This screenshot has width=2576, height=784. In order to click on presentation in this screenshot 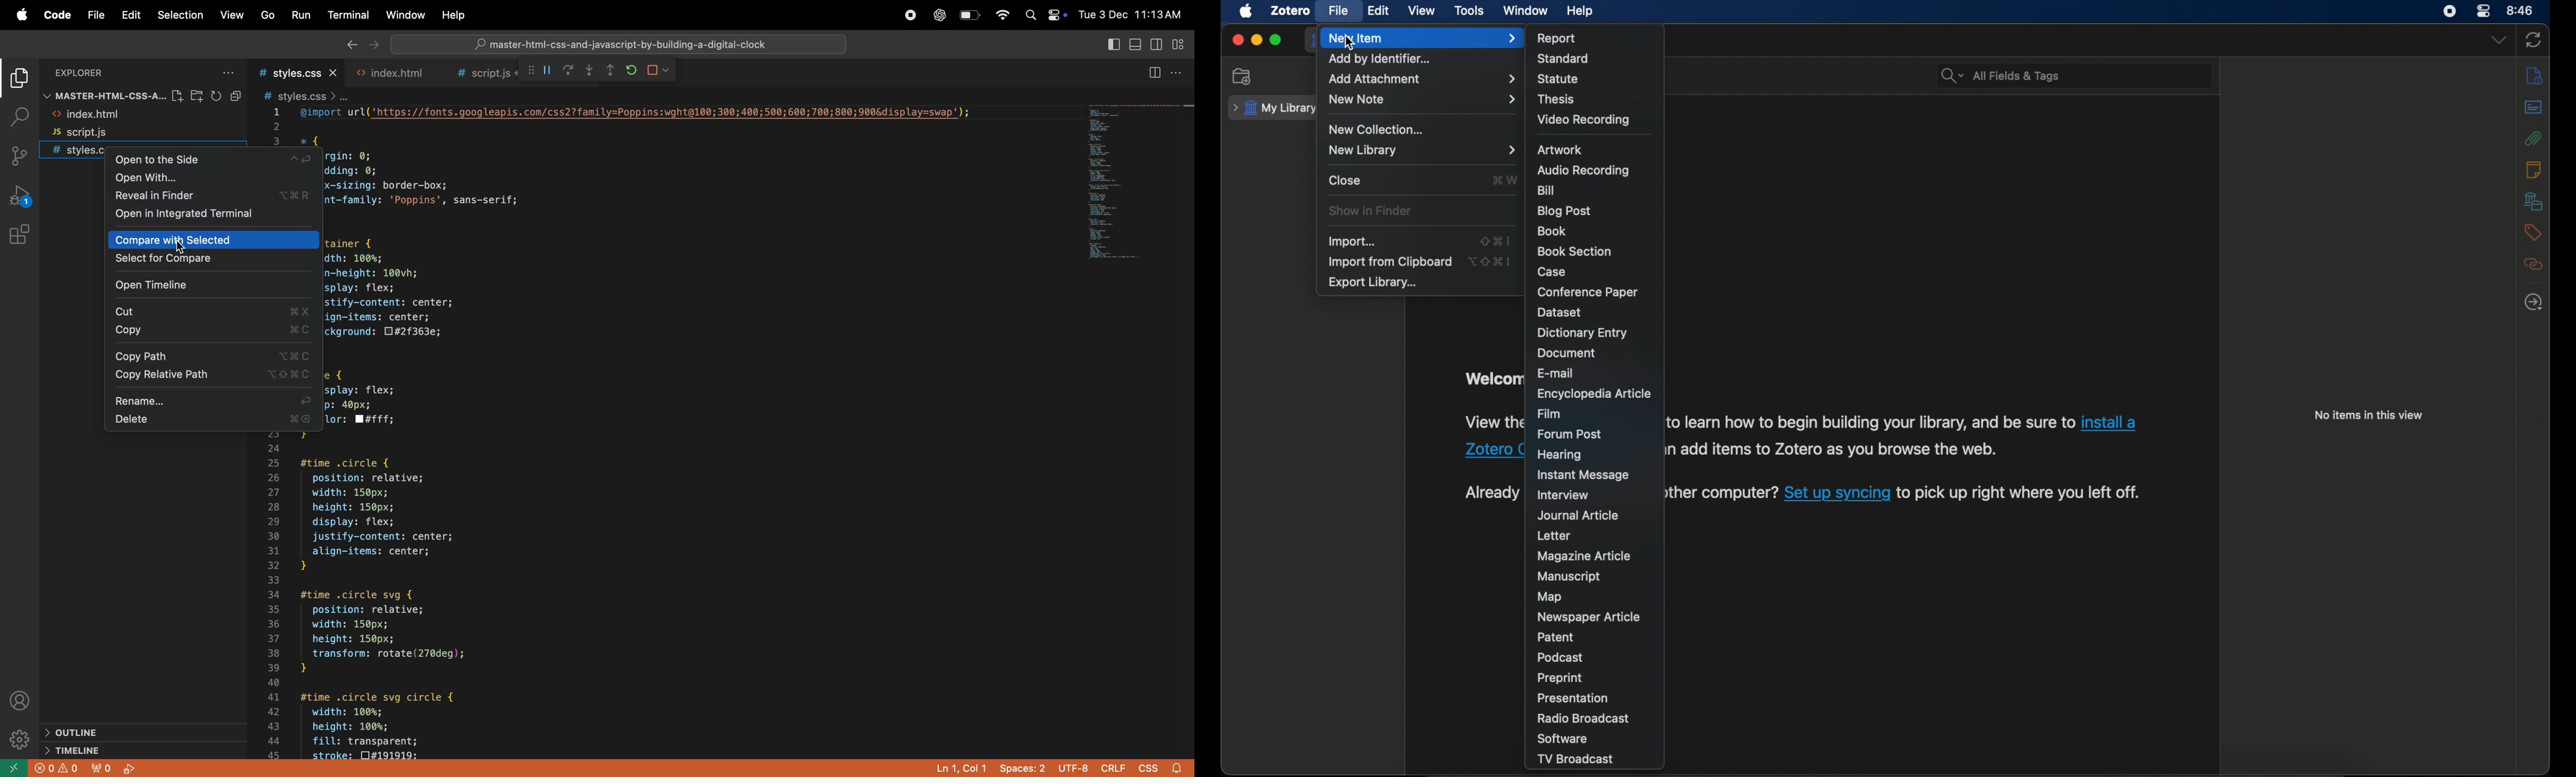, I will do `click(1575, 699)`.